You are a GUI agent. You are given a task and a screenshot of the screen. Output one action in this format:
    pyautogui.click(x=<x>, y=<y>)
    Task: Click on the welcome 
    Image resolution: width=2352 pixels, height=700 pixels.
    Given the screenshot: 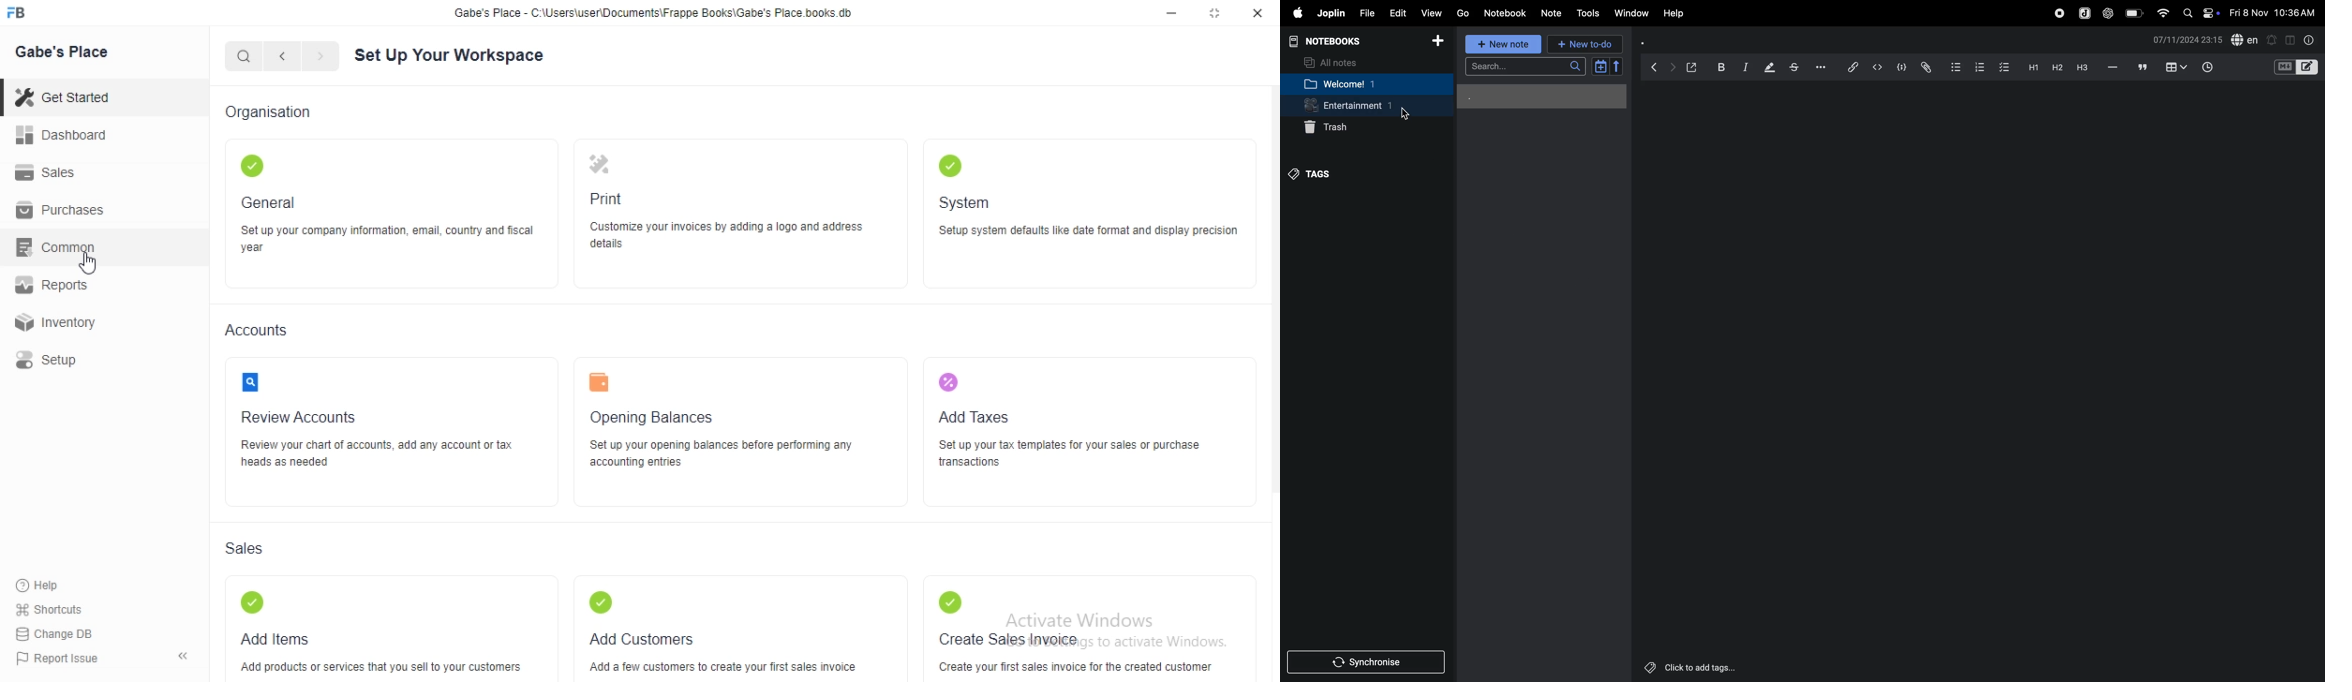 What is the action you would take?
    pyautogui.click(x=1356, y=84)
    